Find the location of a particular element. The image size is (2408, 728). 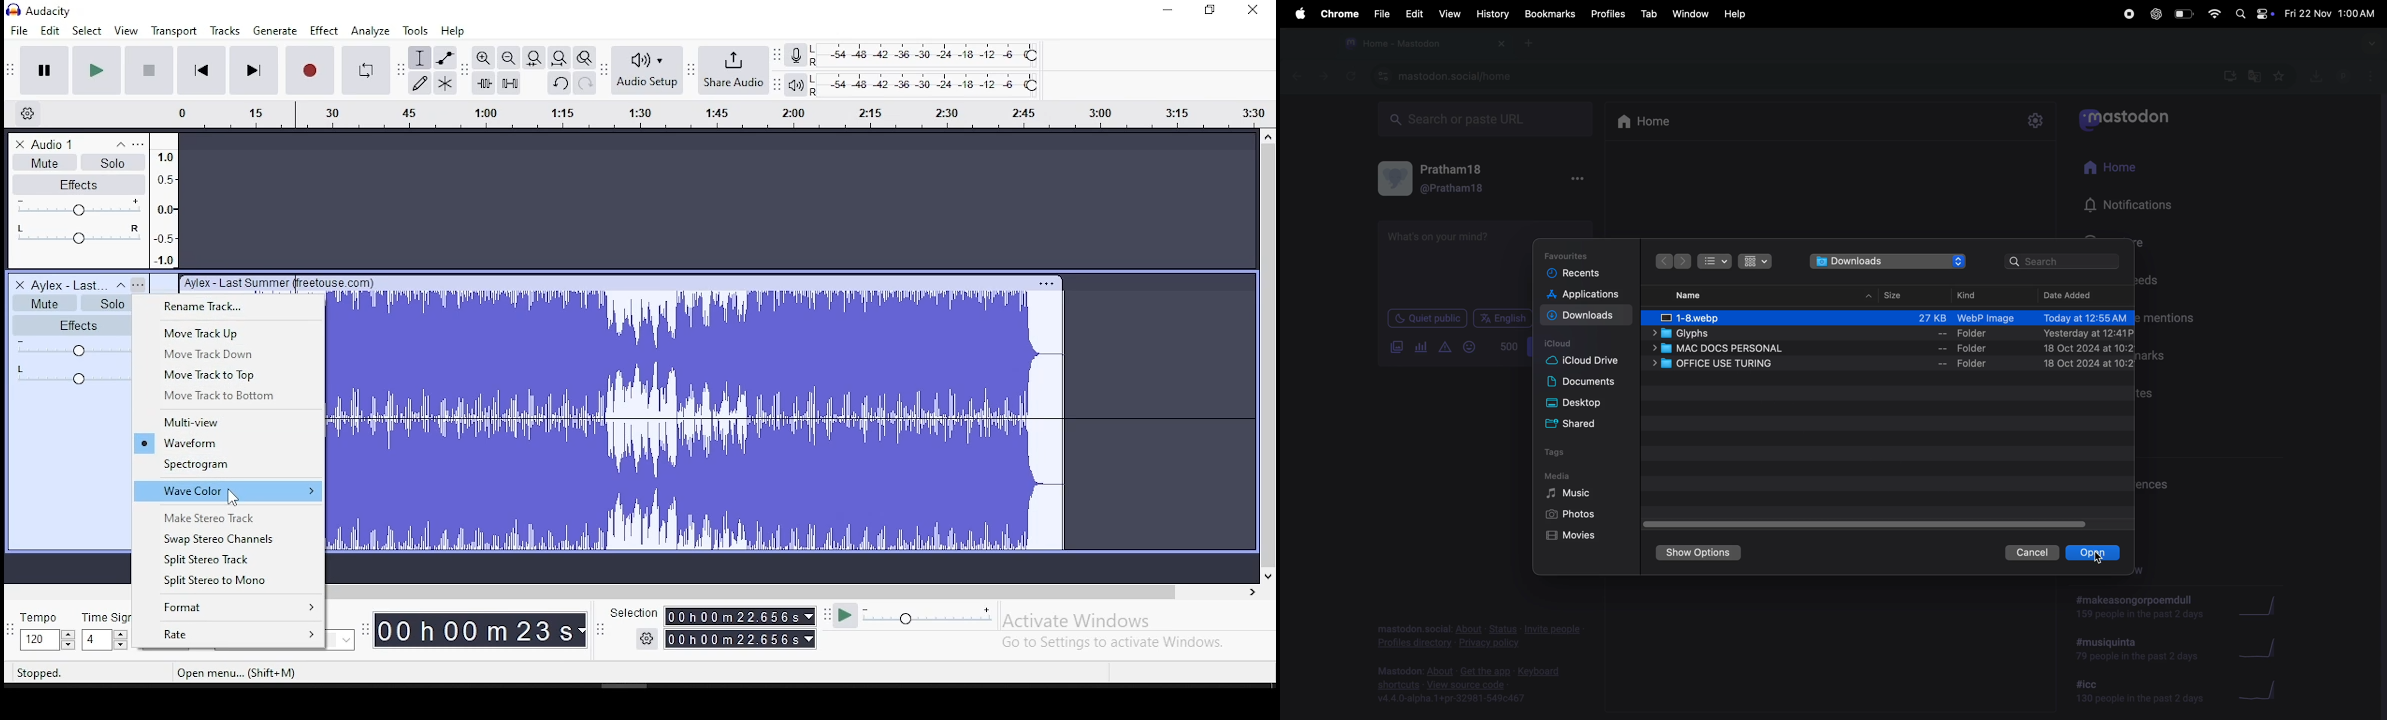

timeline options is located at coordinates (32, 114).